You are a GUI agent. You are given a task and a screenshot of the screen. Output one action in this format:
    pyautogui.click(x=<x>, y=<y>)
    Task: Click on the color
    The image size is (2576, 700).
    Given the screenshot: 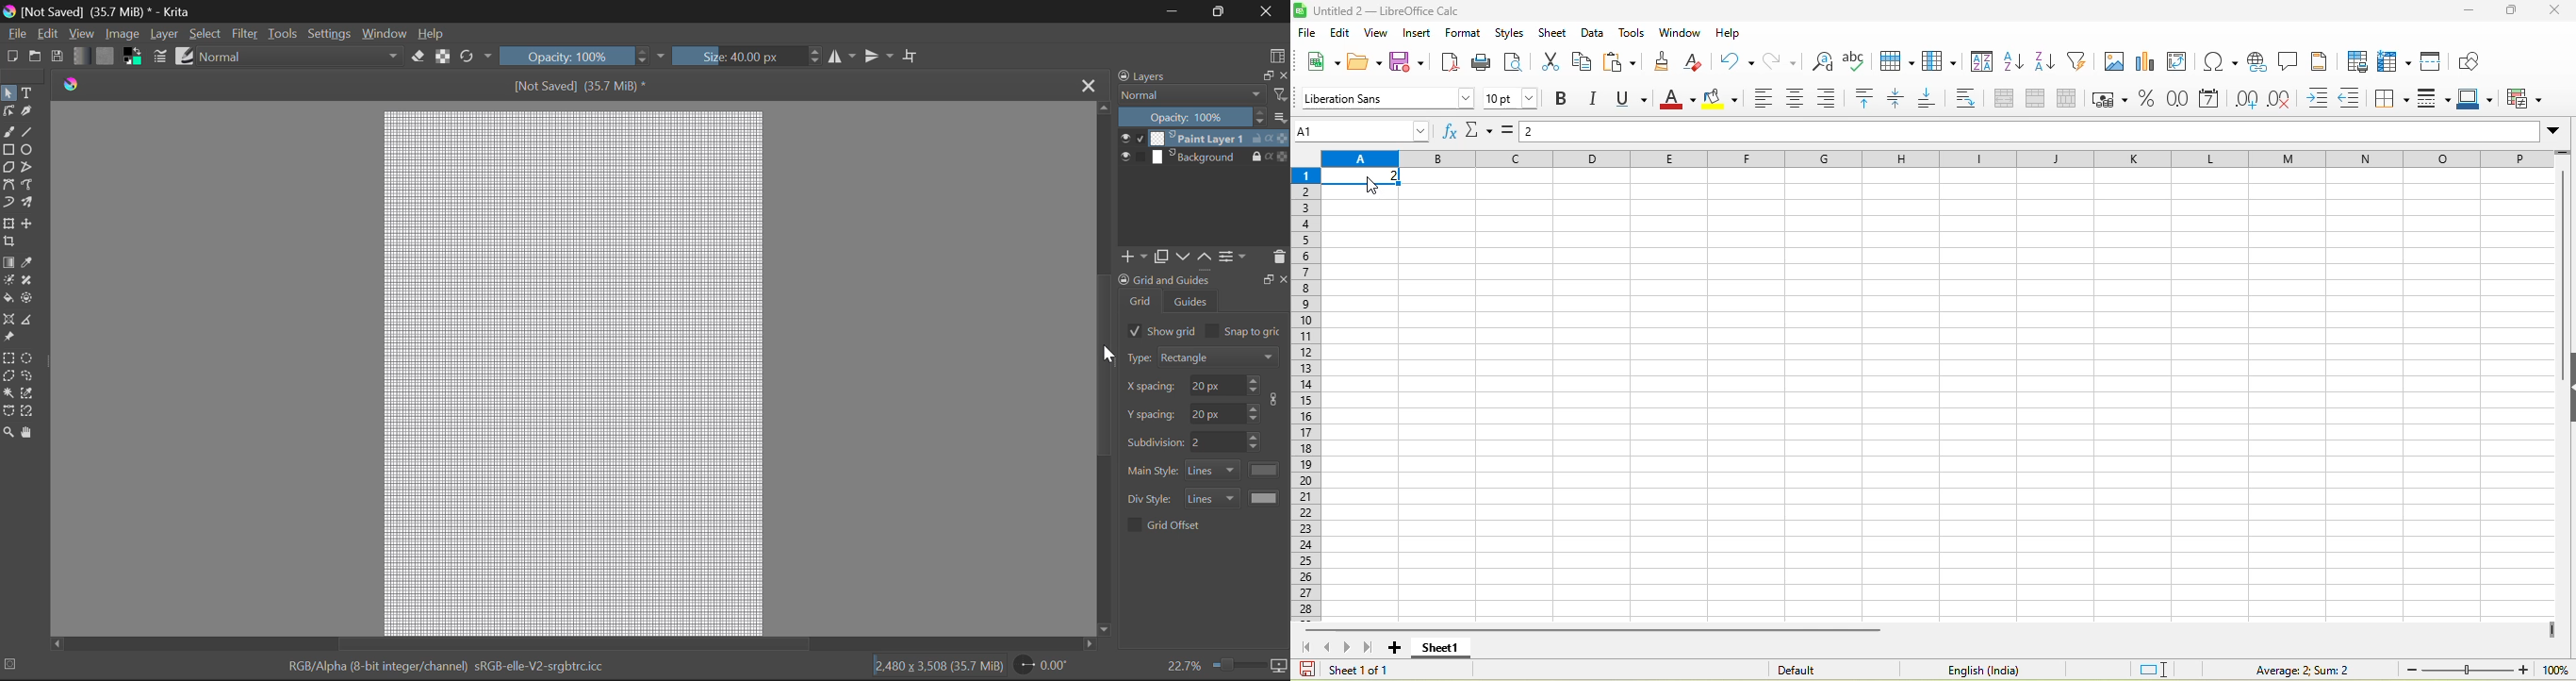 What is the action you would take?
    pyautogui.click(x=1266, y=470)
    